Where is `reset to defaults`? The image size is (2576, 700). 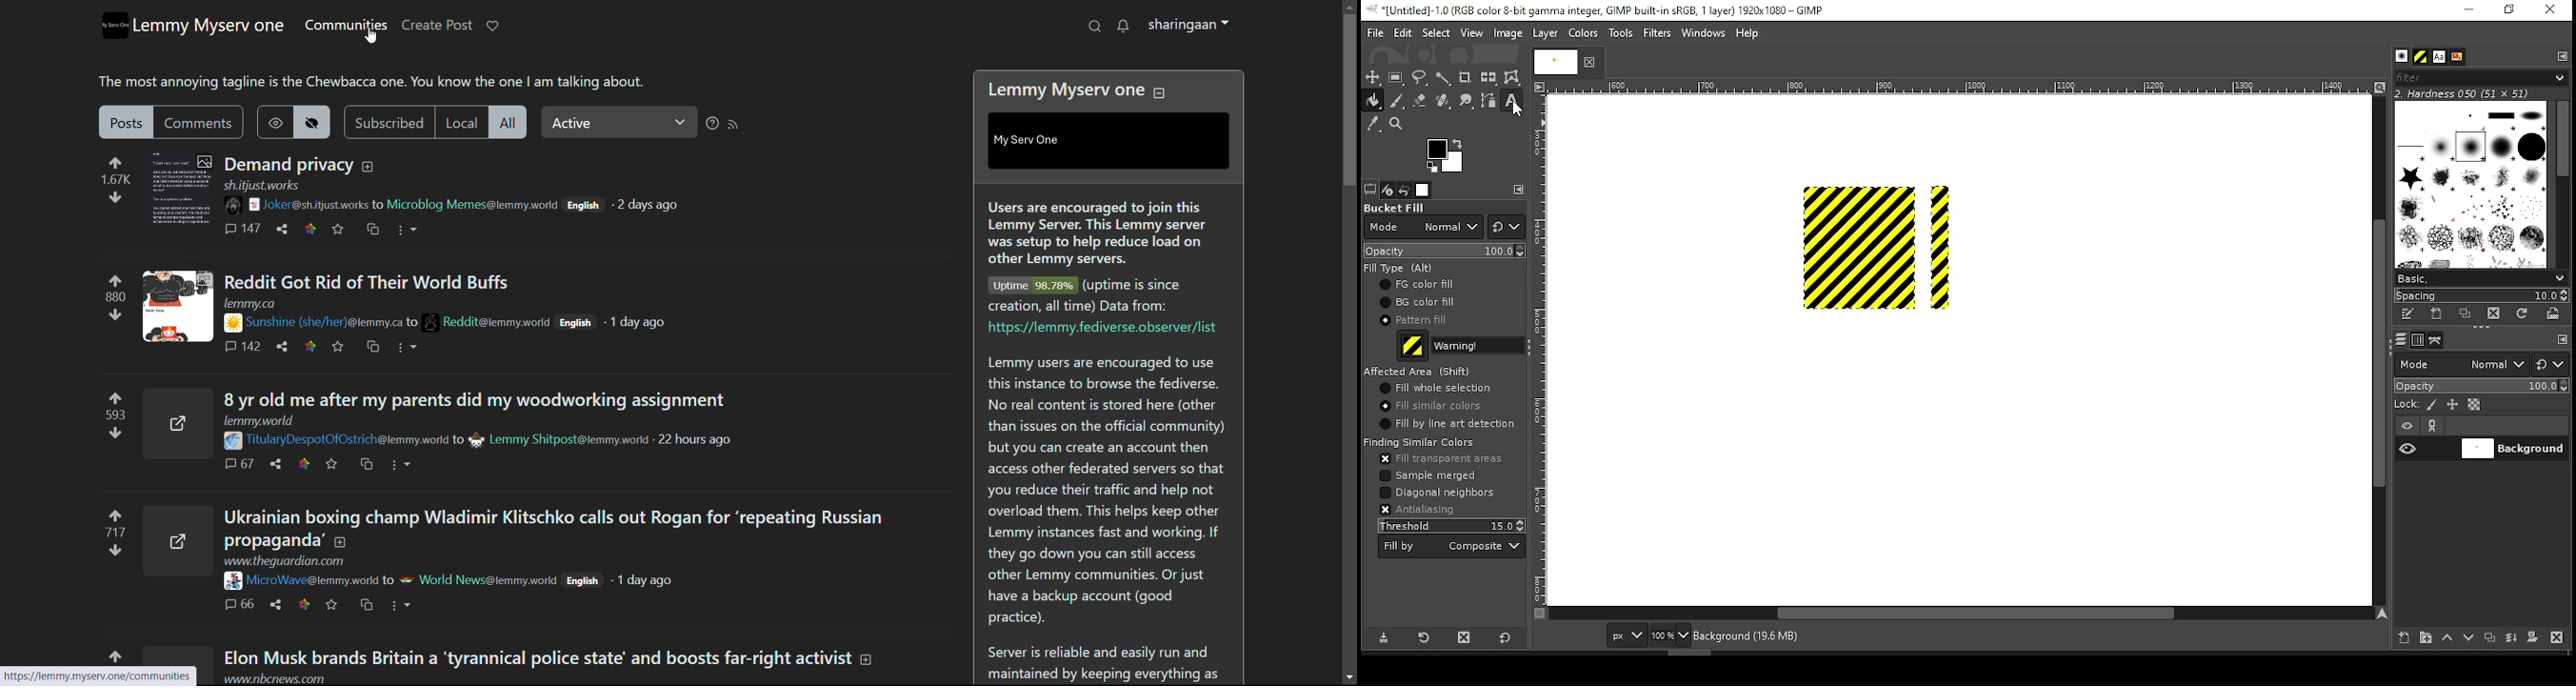
reset to defaults is located at coordinates (1506, 638).